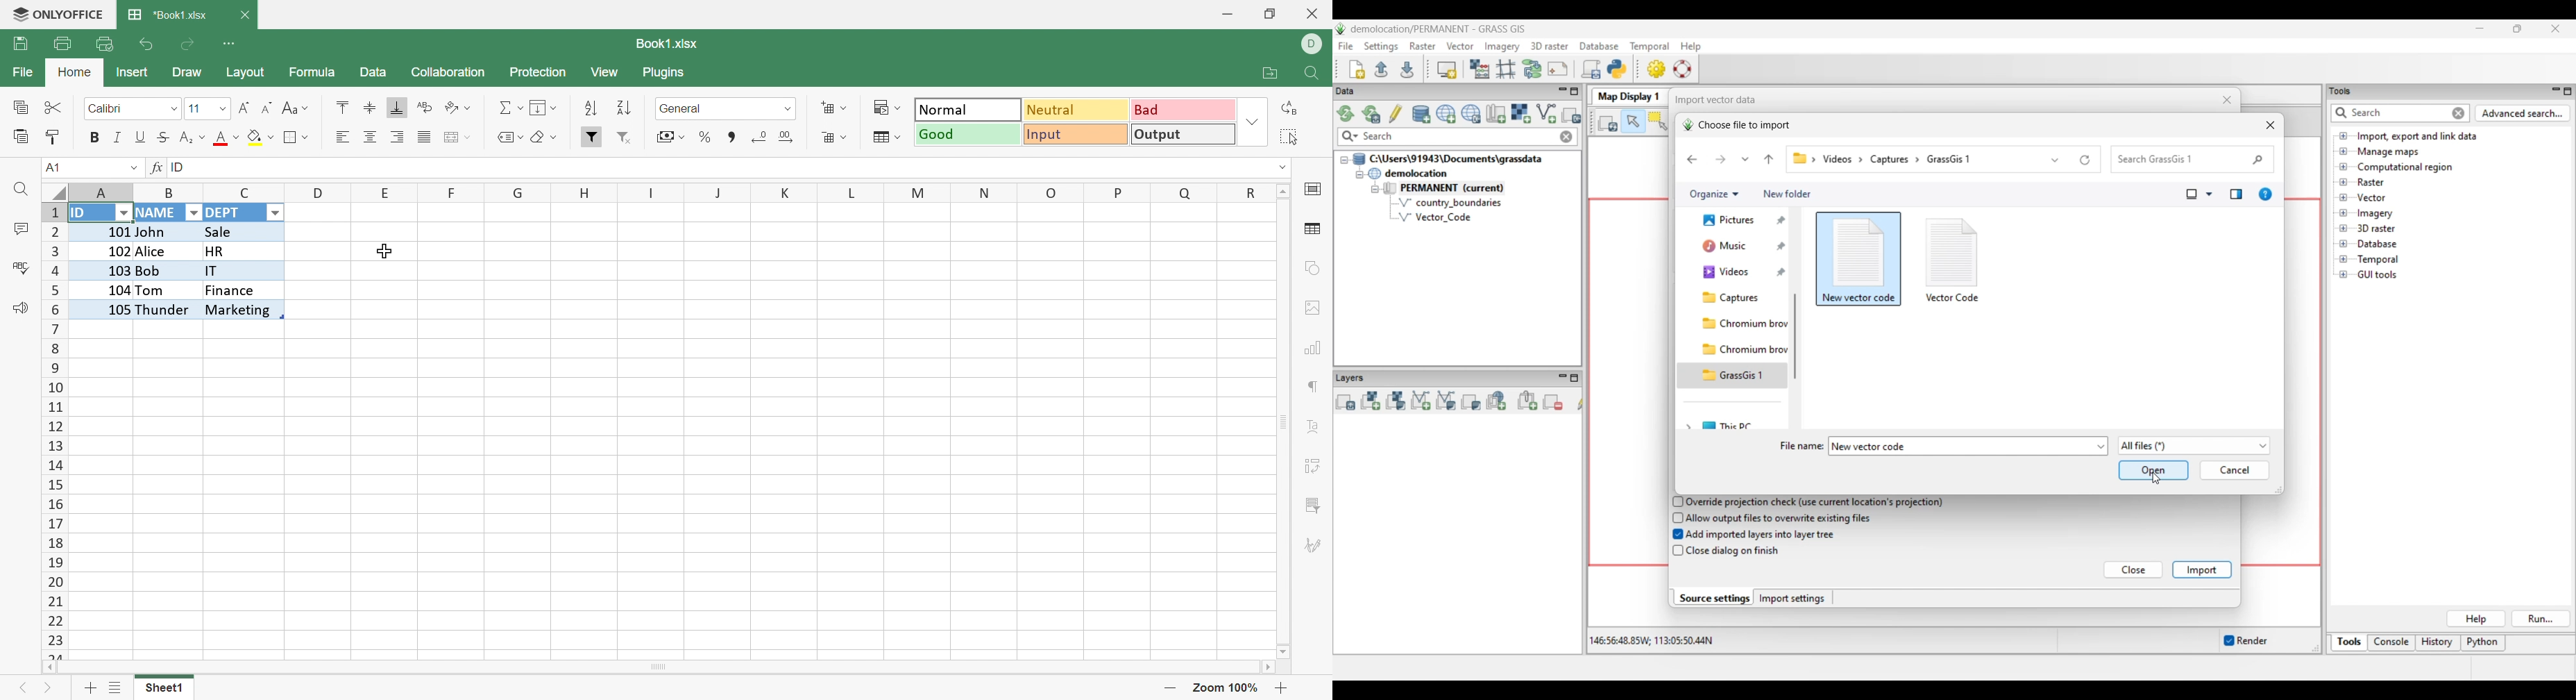 The height and width of the screenshot is (700, 2576). Describe the element at coordinates (155, 252) in the screenshot. I see `Alice` at that location.